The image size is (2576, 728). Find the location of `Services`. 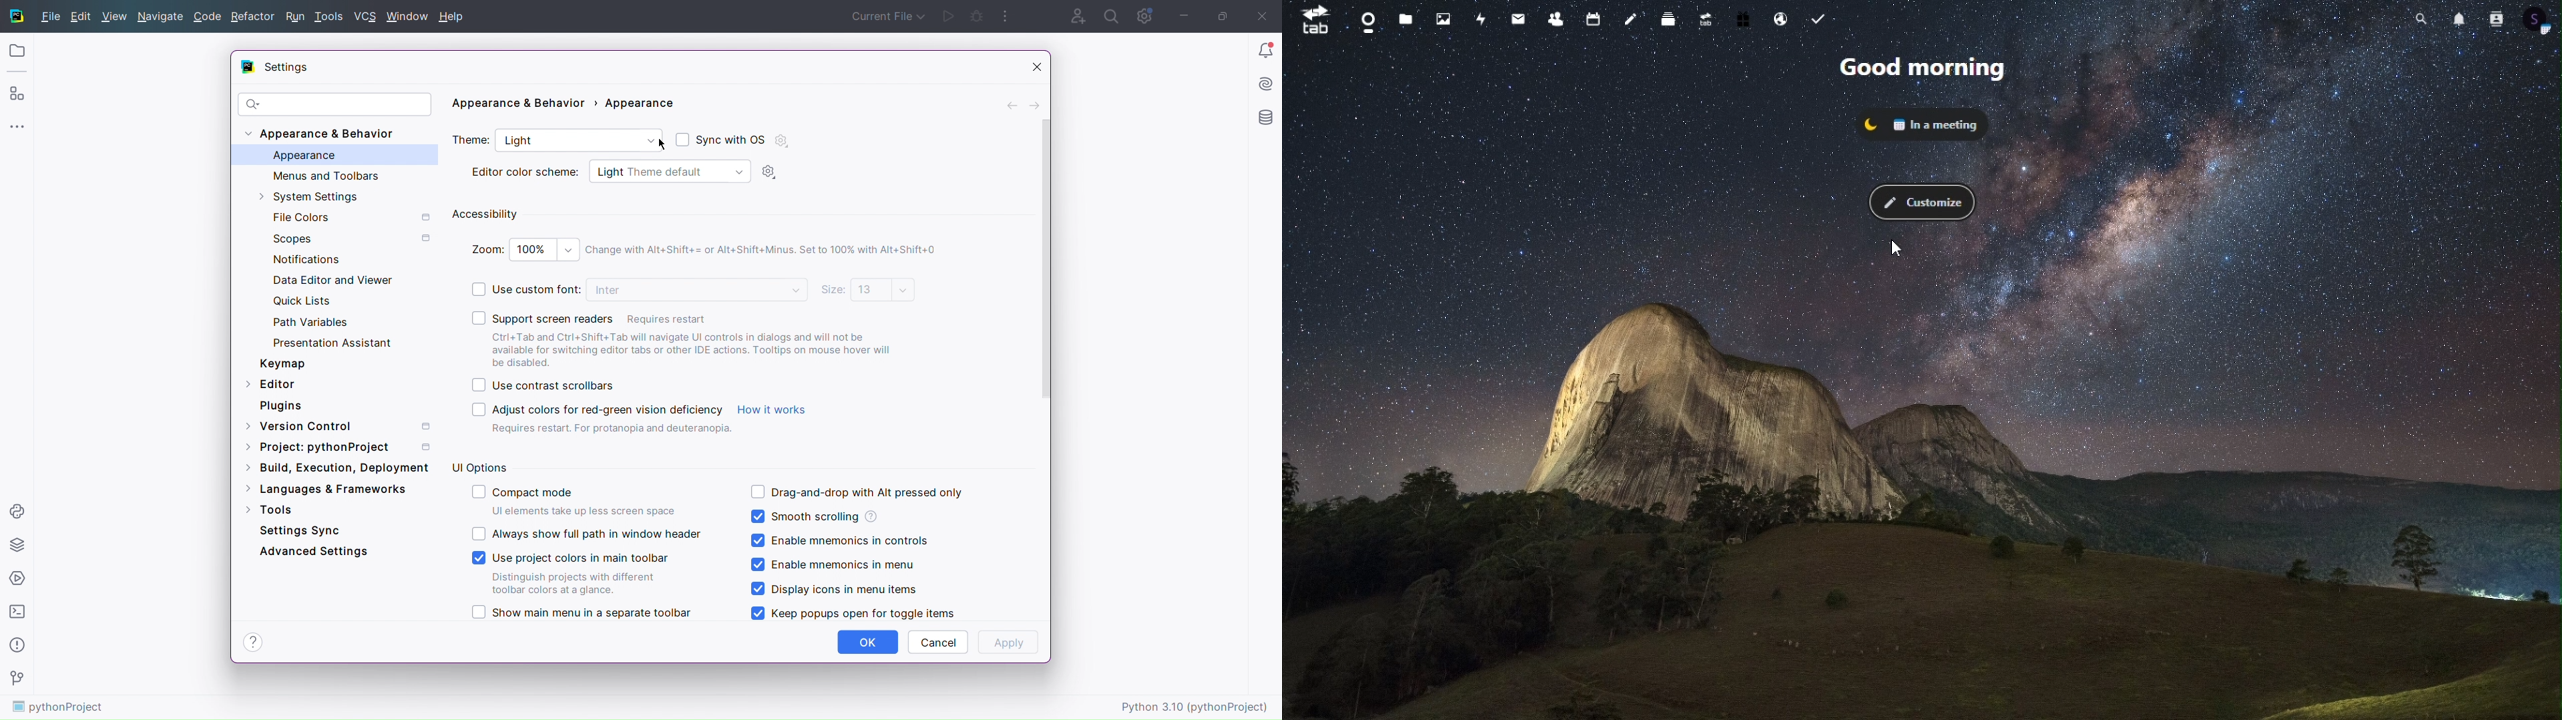

Services is located at coordinates (17, 578).